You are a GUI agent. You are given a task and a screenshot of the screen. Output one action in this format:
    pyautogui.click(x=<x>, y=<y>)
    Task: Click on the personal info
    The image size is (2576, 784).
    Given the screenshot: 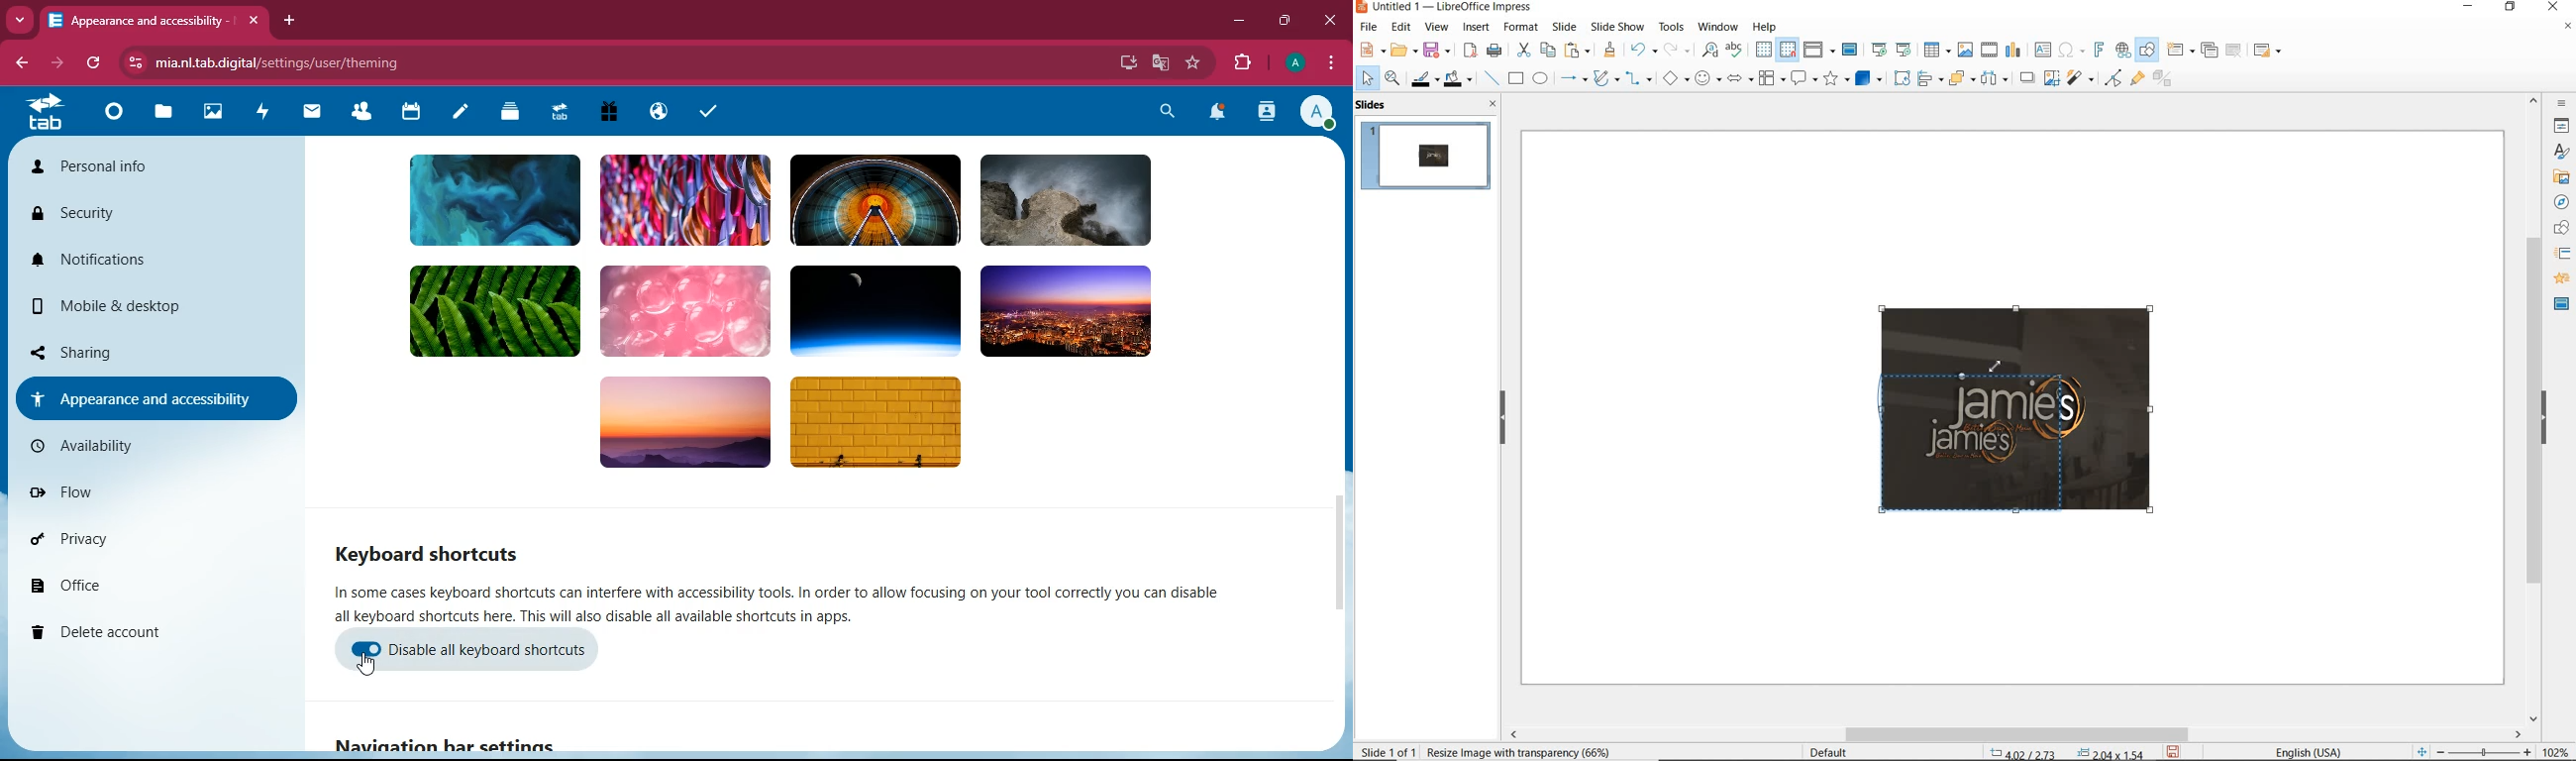 What is the action you would take?
    pyautogui.click(x=128, y=166)
    